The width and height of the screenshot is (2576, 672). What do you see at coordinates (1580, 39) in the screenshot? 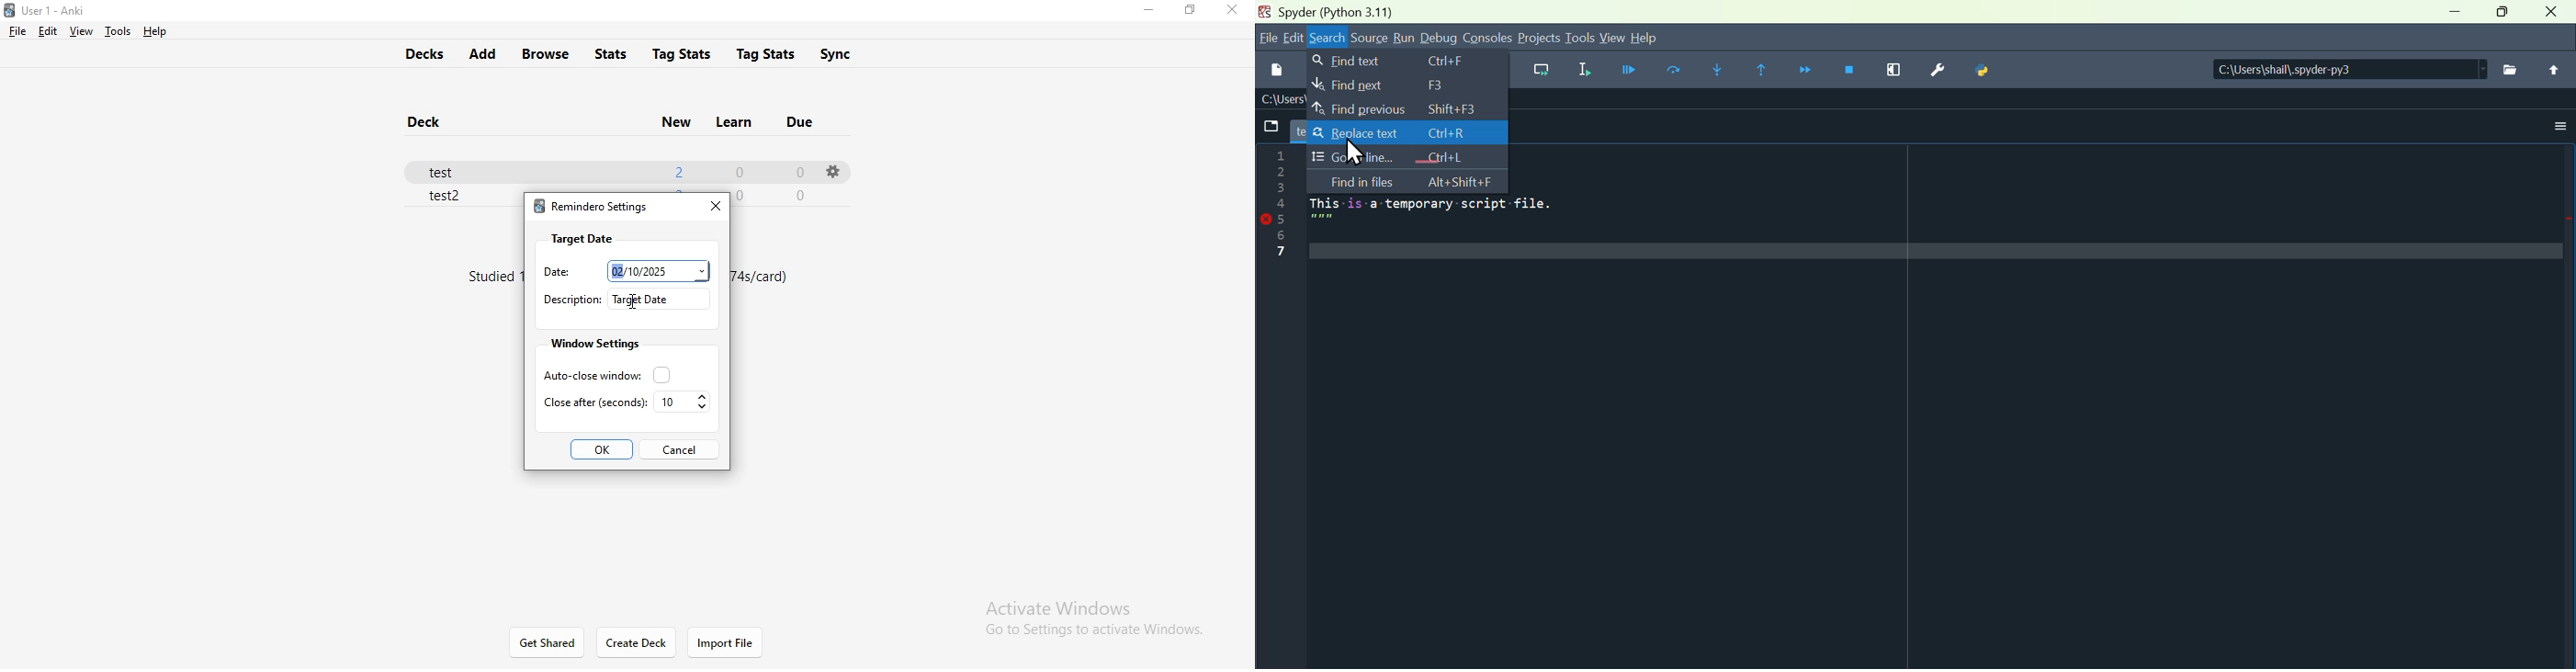
I see `Tools` at bounding box center [1580, 39].